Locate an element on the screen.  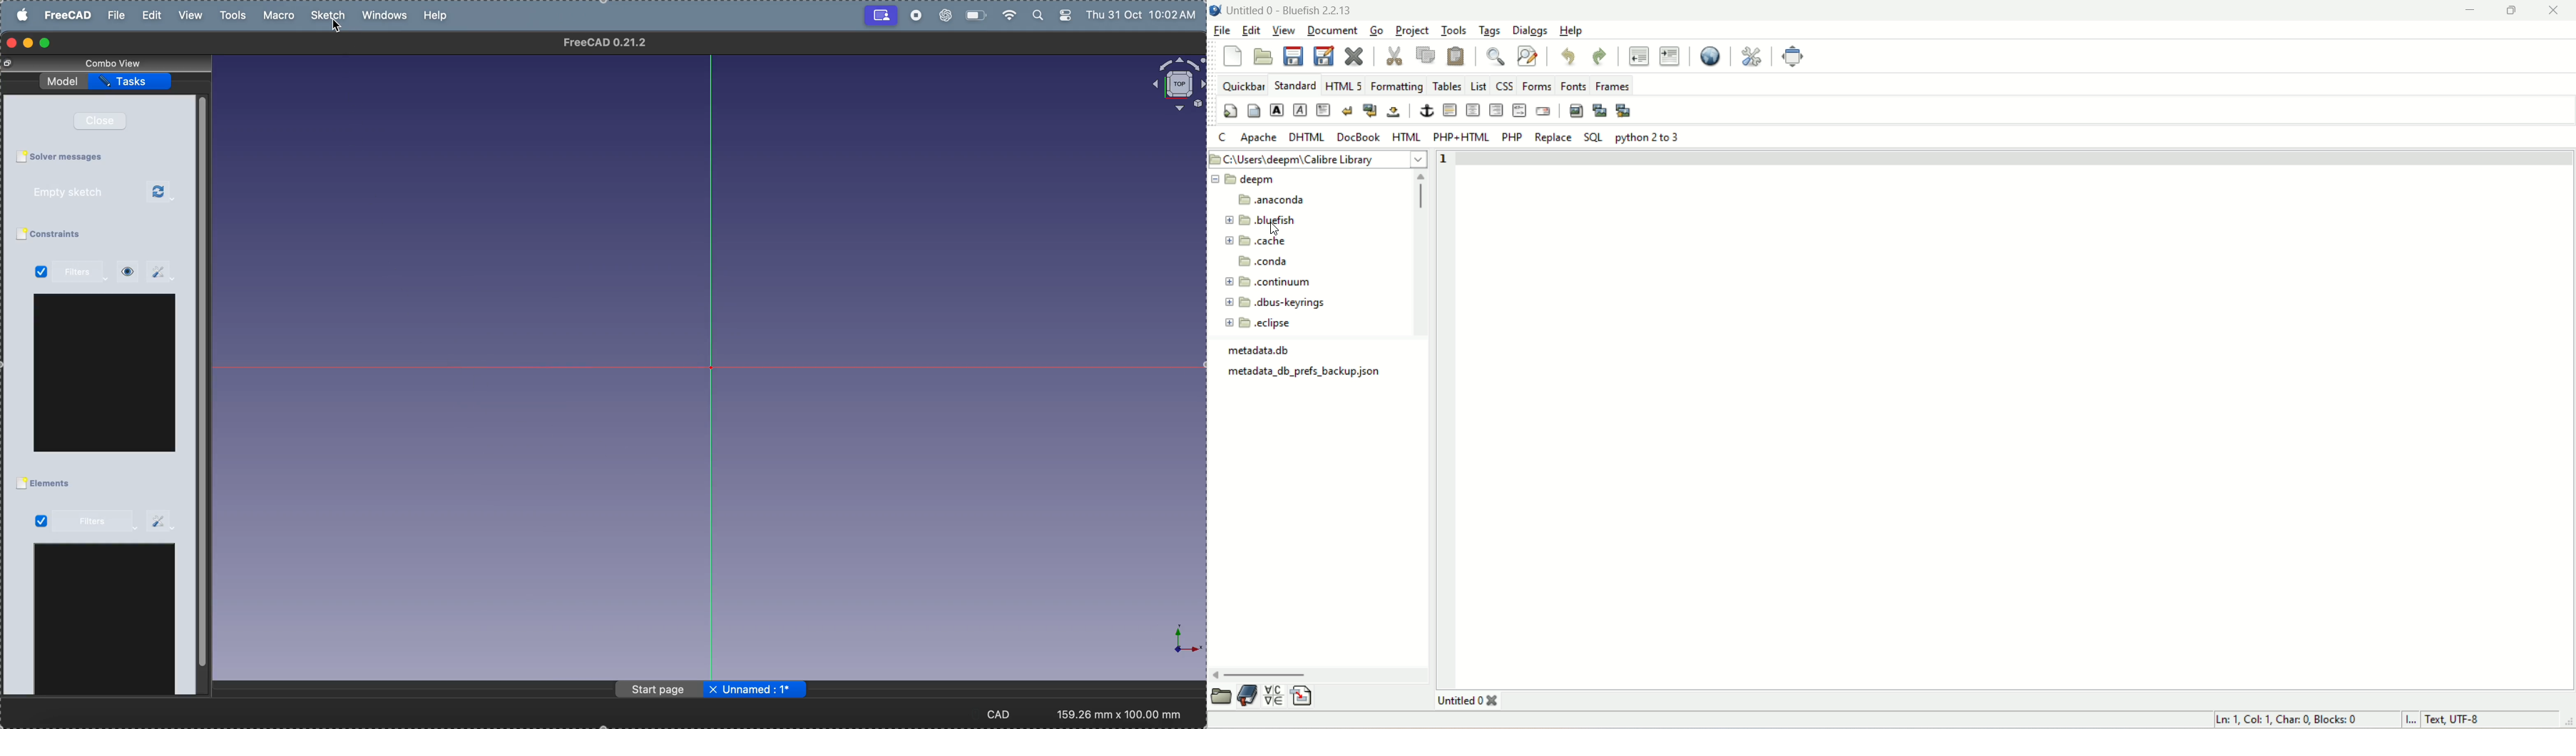
save file as is located at coordinates (1324, 56).